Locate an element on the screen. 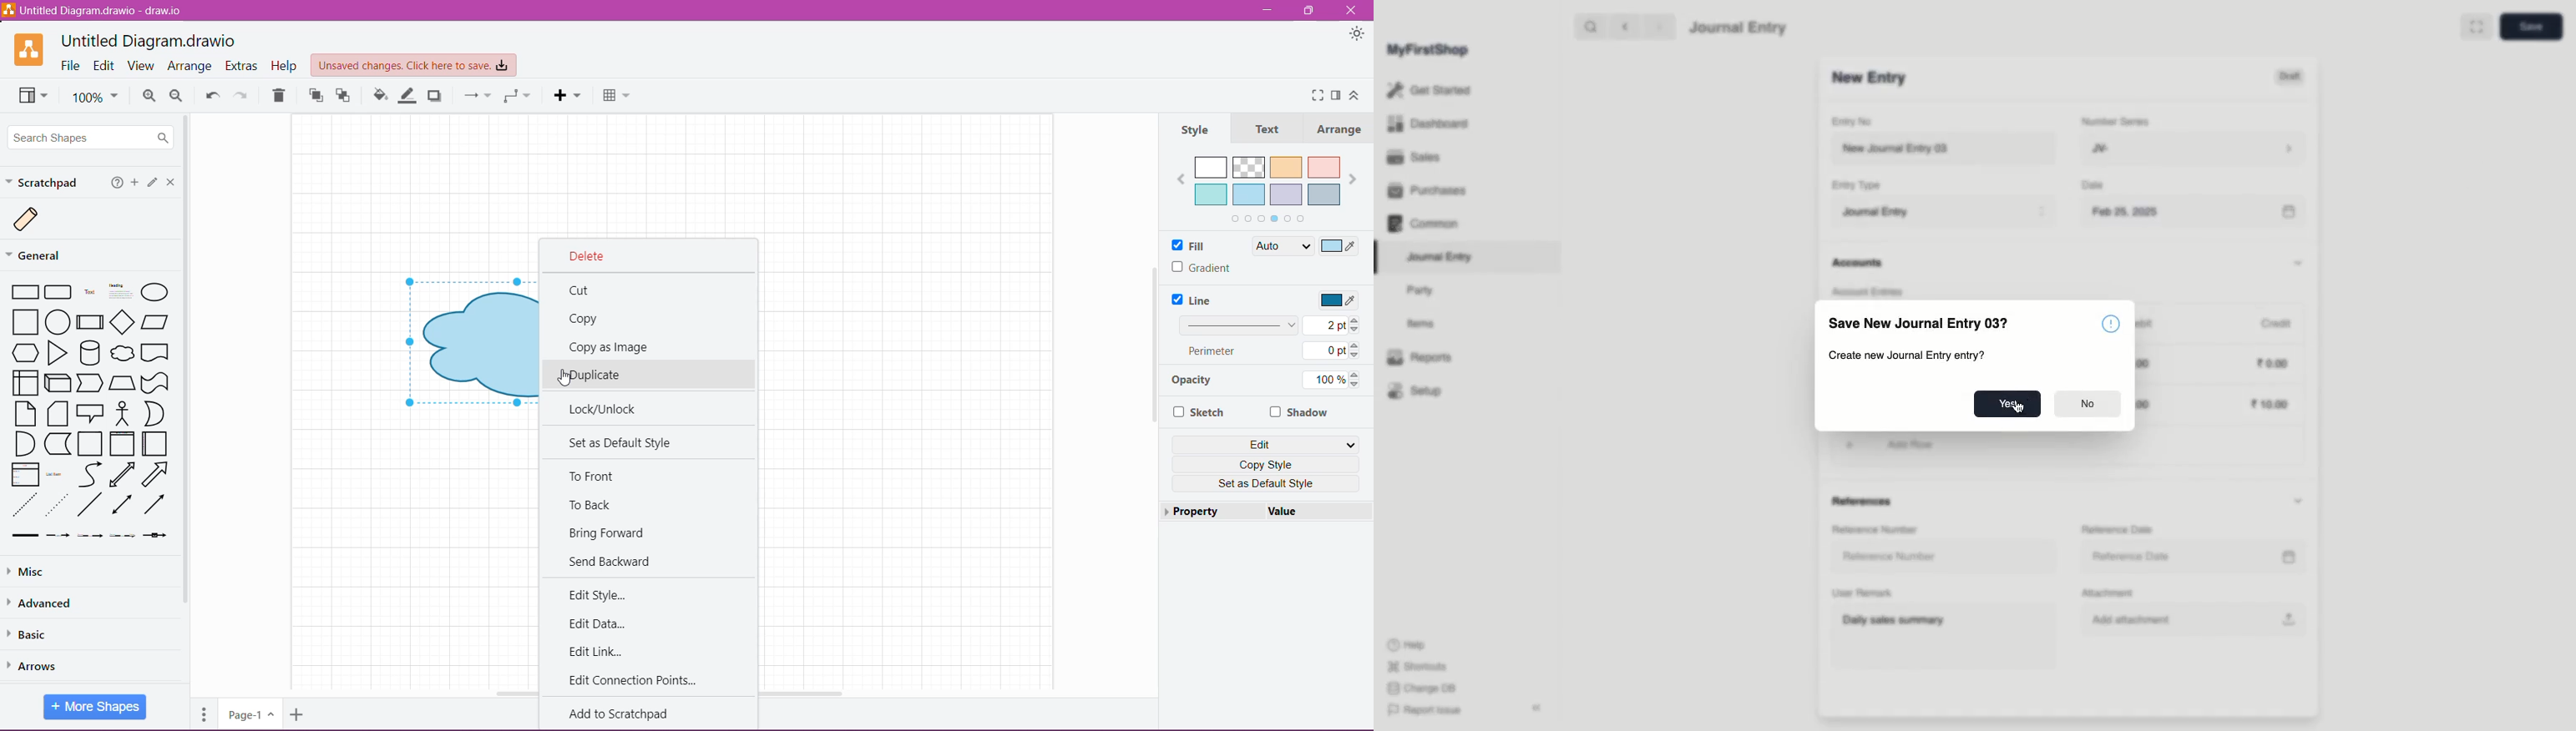 Image resolution: width=2576 pixels, height=756 pixels. Add to Scratchpad is located at coordinates (624, 717).